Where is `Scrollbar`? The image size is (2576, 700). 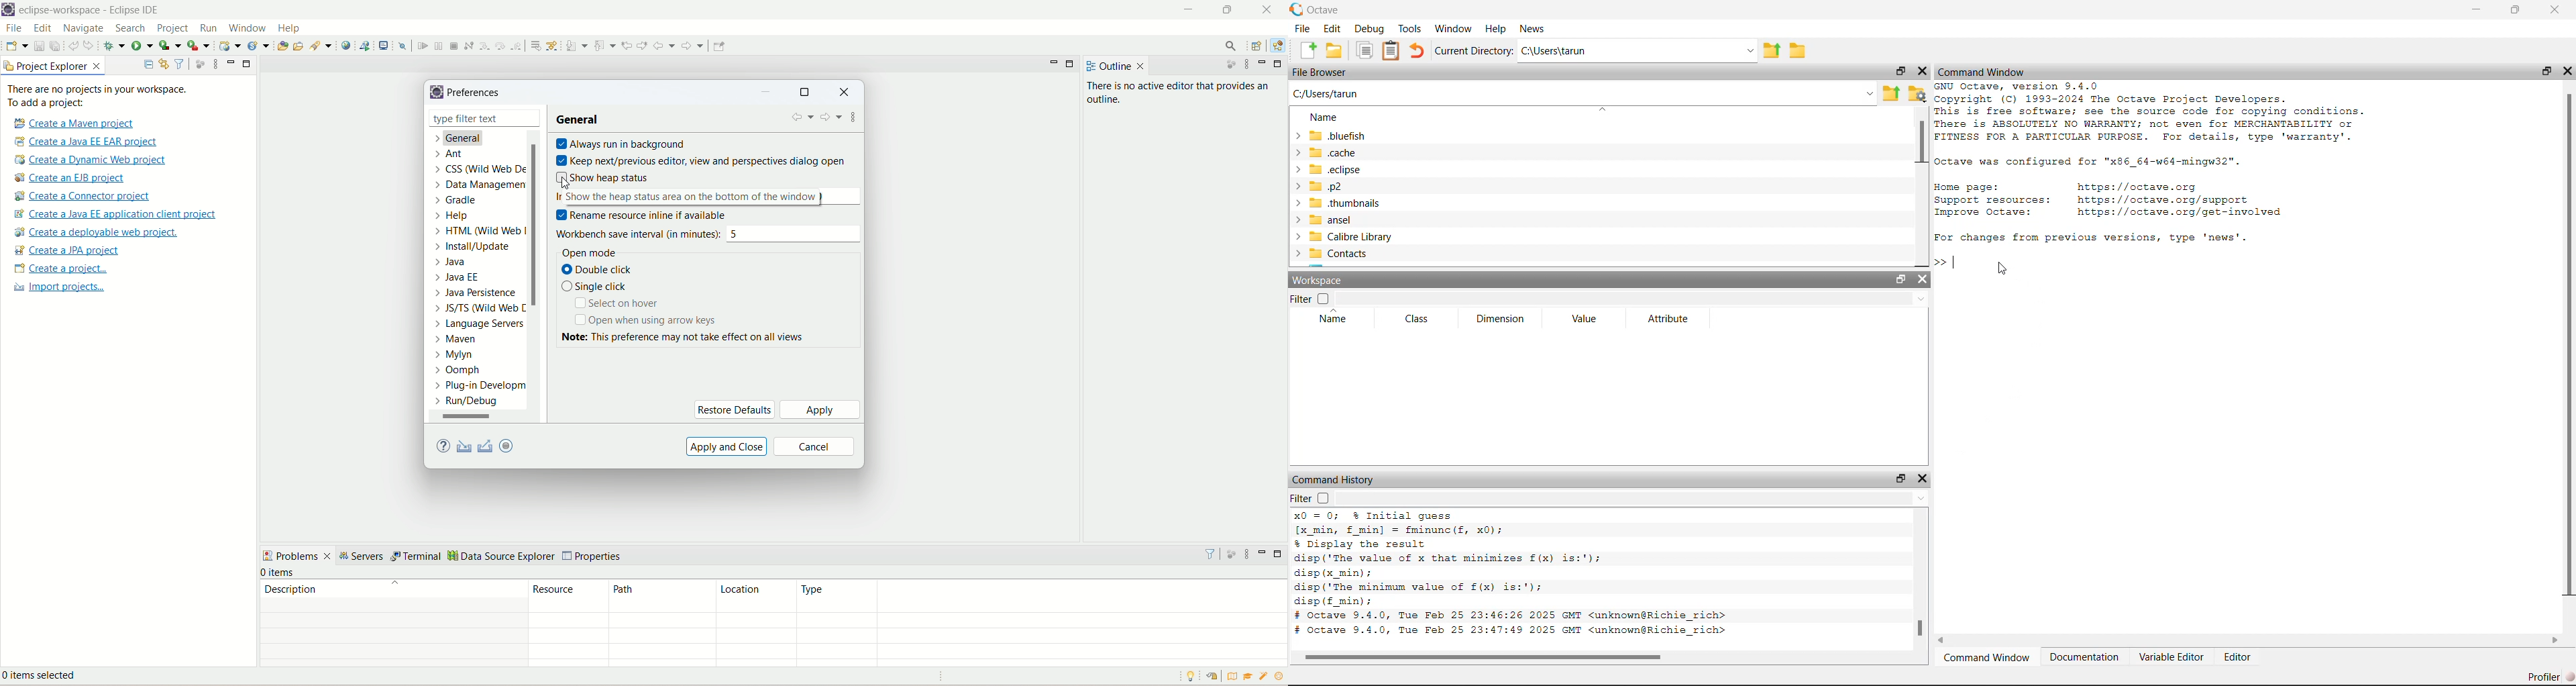 Scrollbar is located at coordinates (2567, 348).